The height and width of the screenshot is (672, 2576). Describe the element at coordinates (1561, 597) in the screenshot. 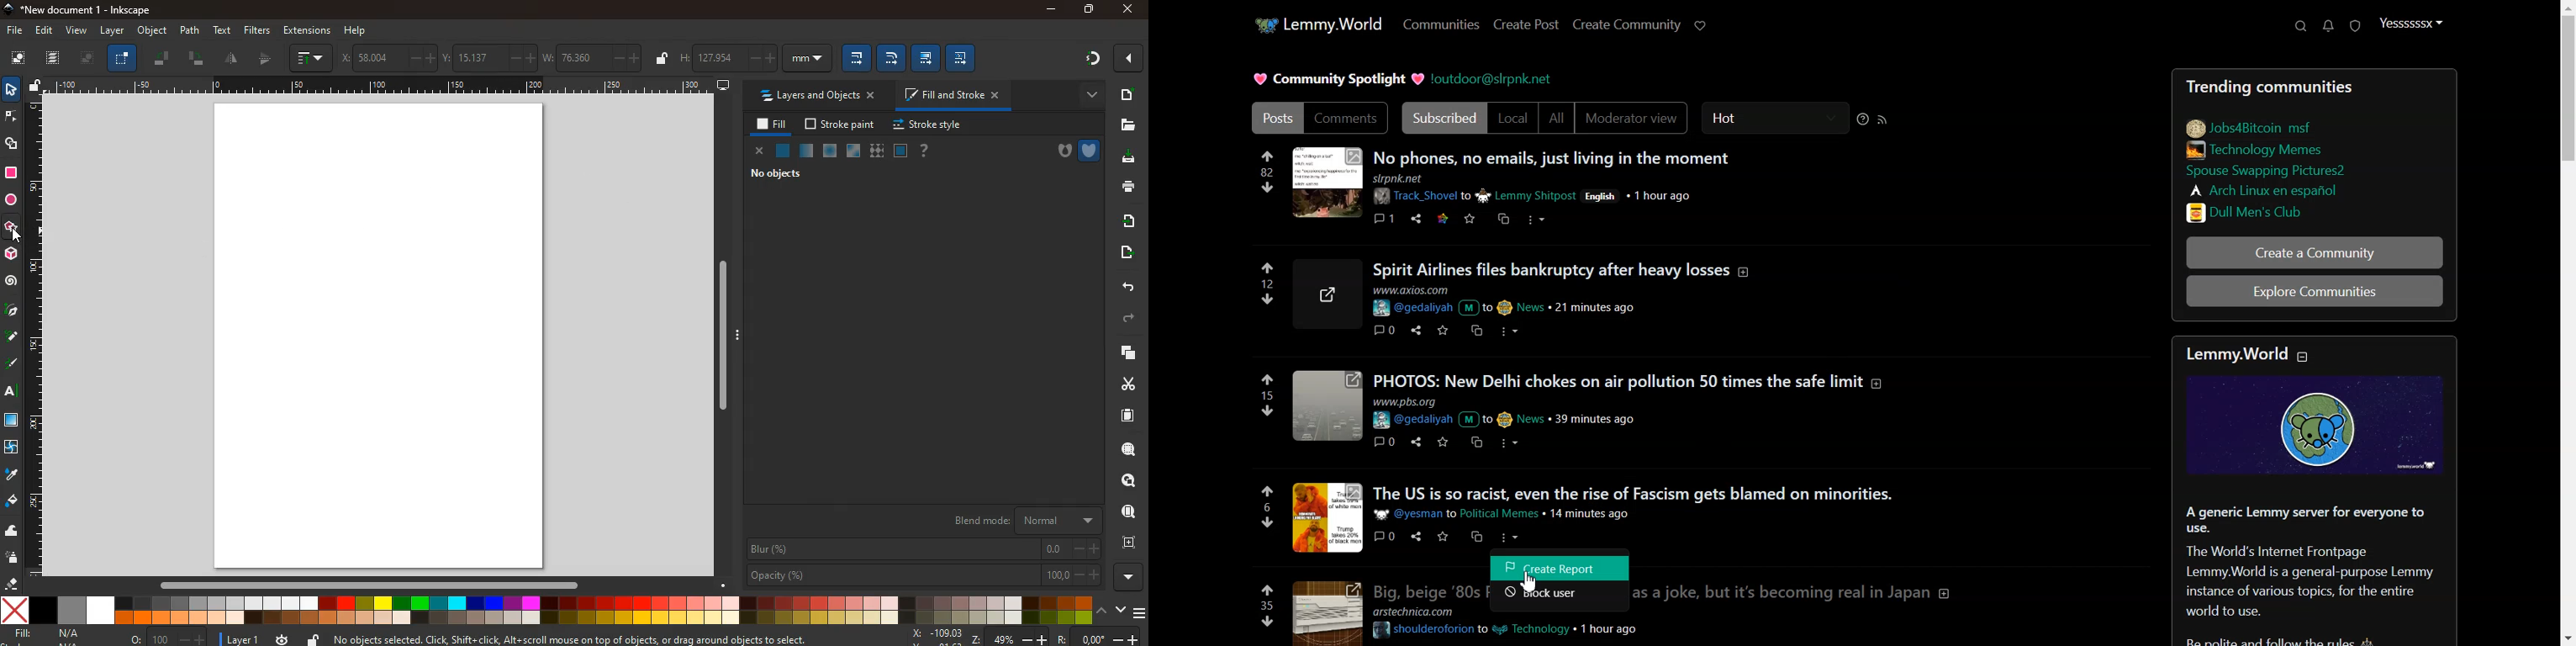

I see `Block User` at that location.